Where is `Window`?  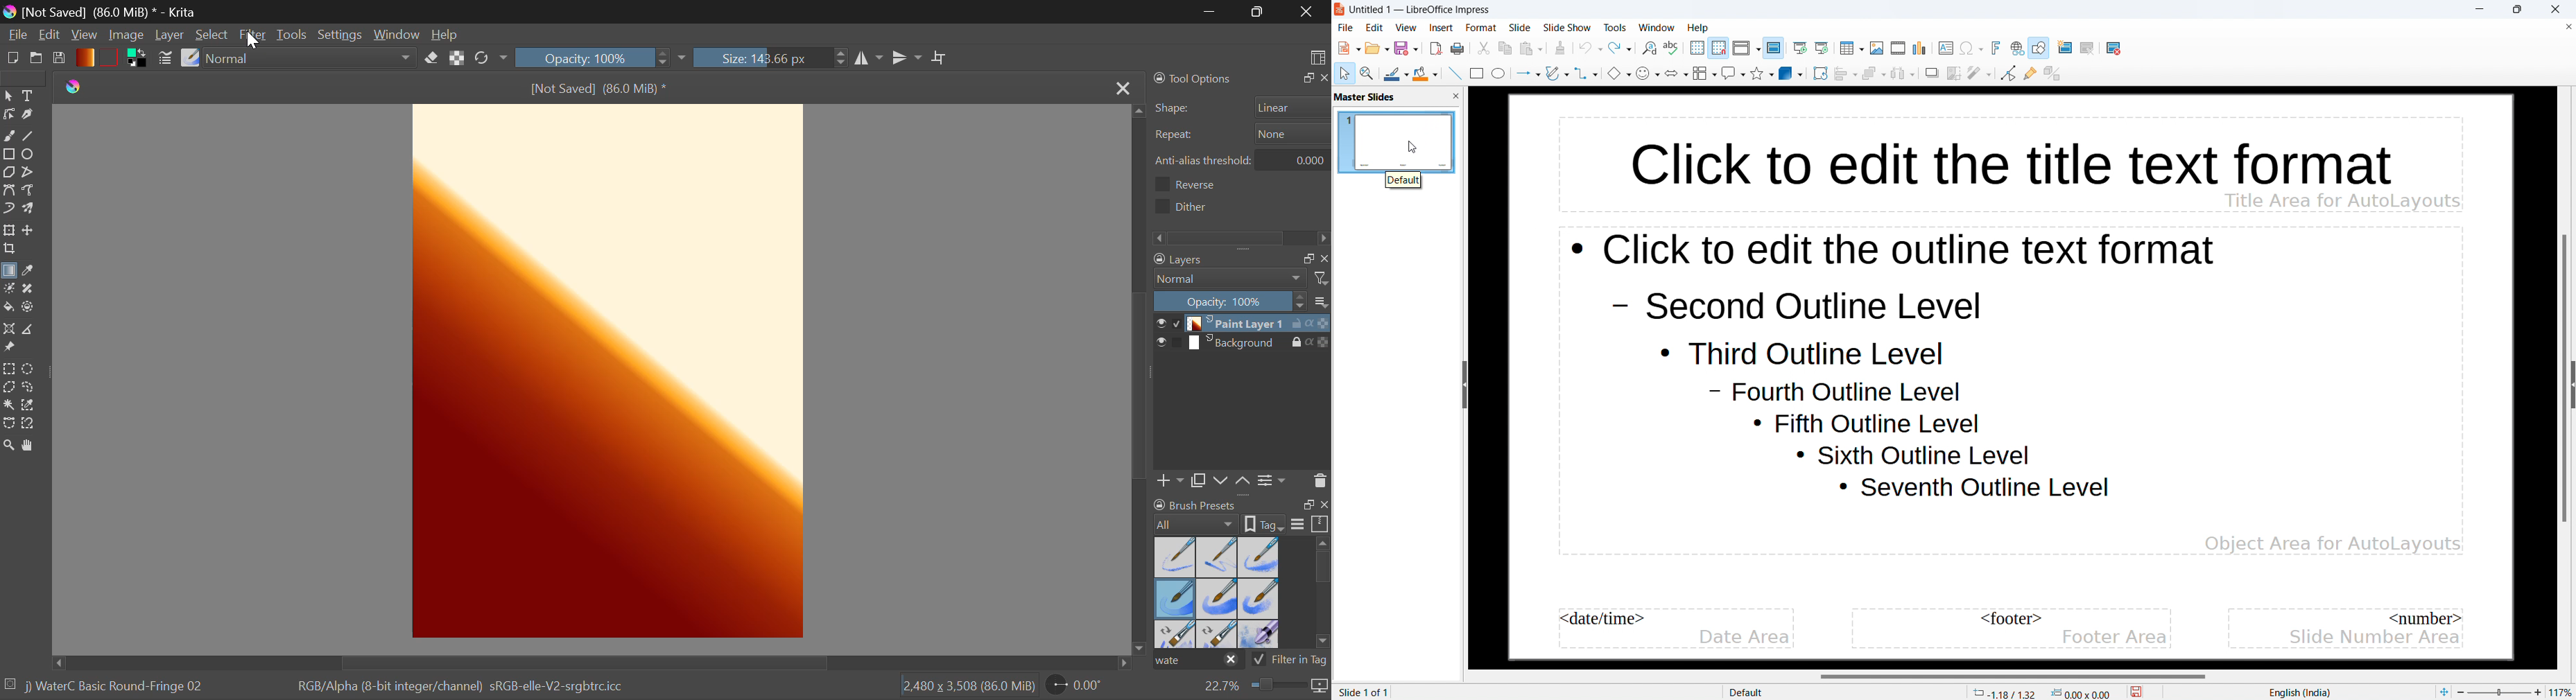 Window is located at coordinates (395, 31).